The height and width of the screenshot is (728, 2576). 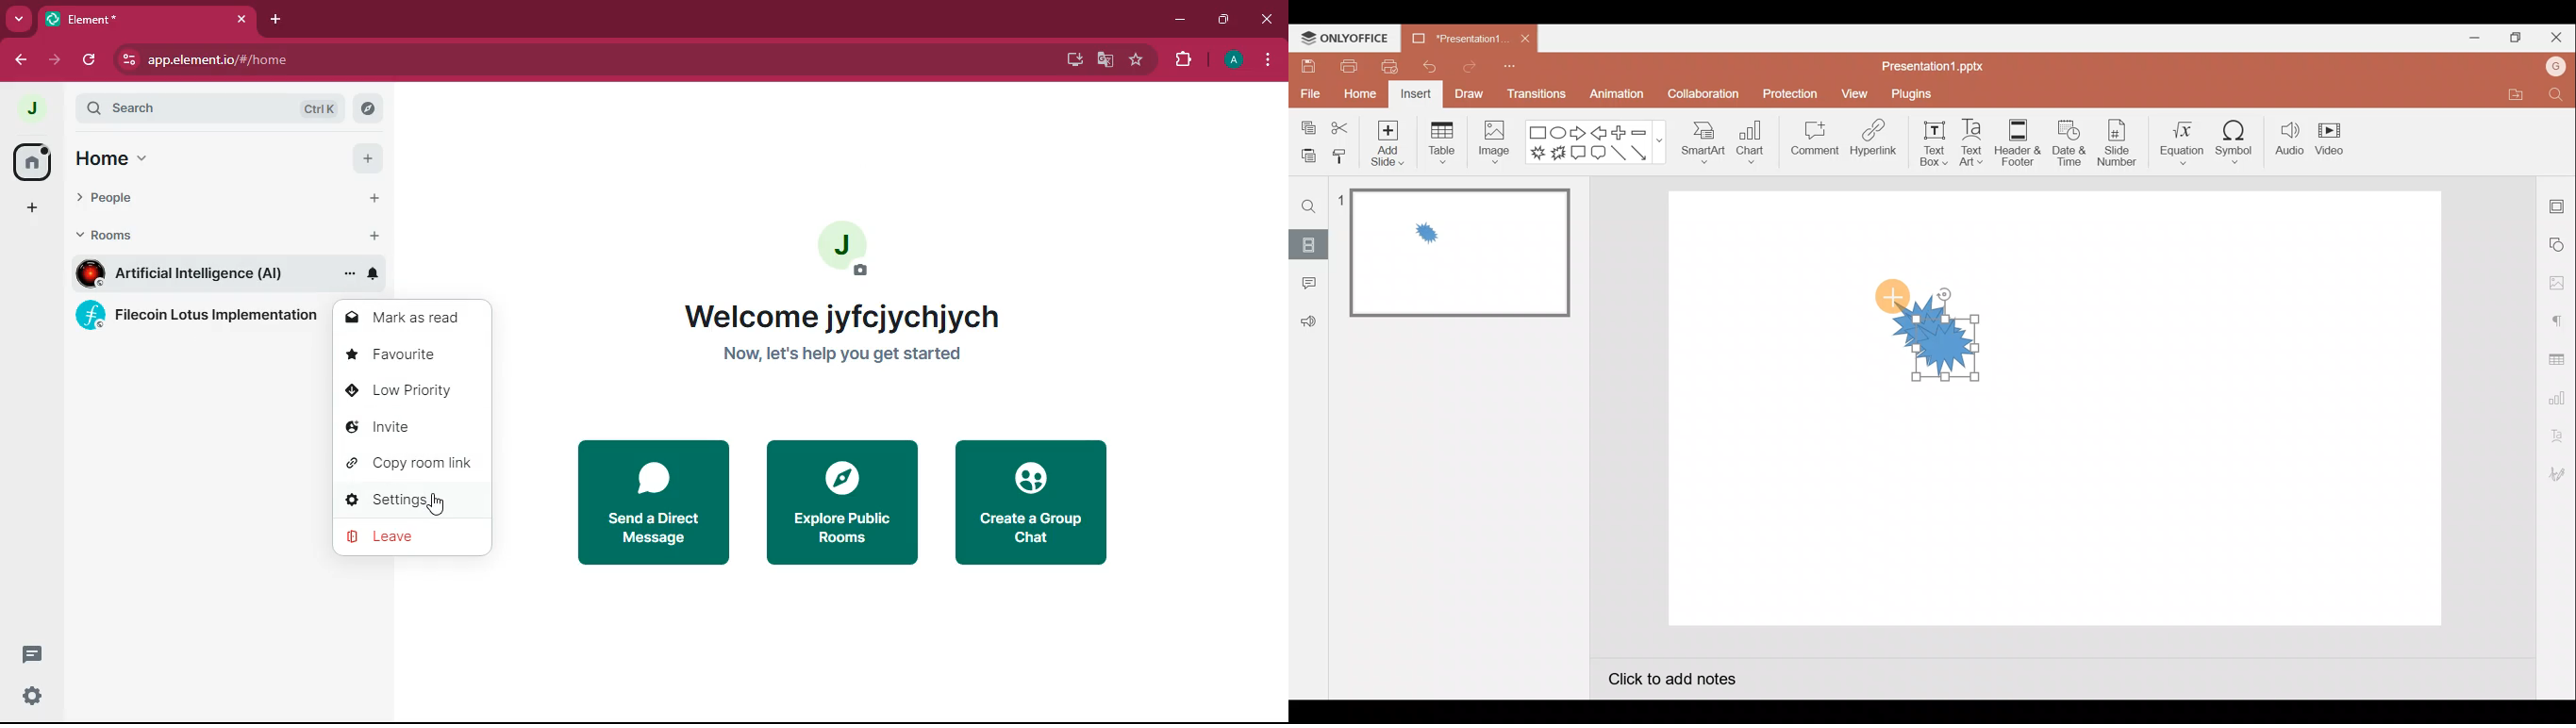 I want to click on Maximize, so click(x=2513, y=38).